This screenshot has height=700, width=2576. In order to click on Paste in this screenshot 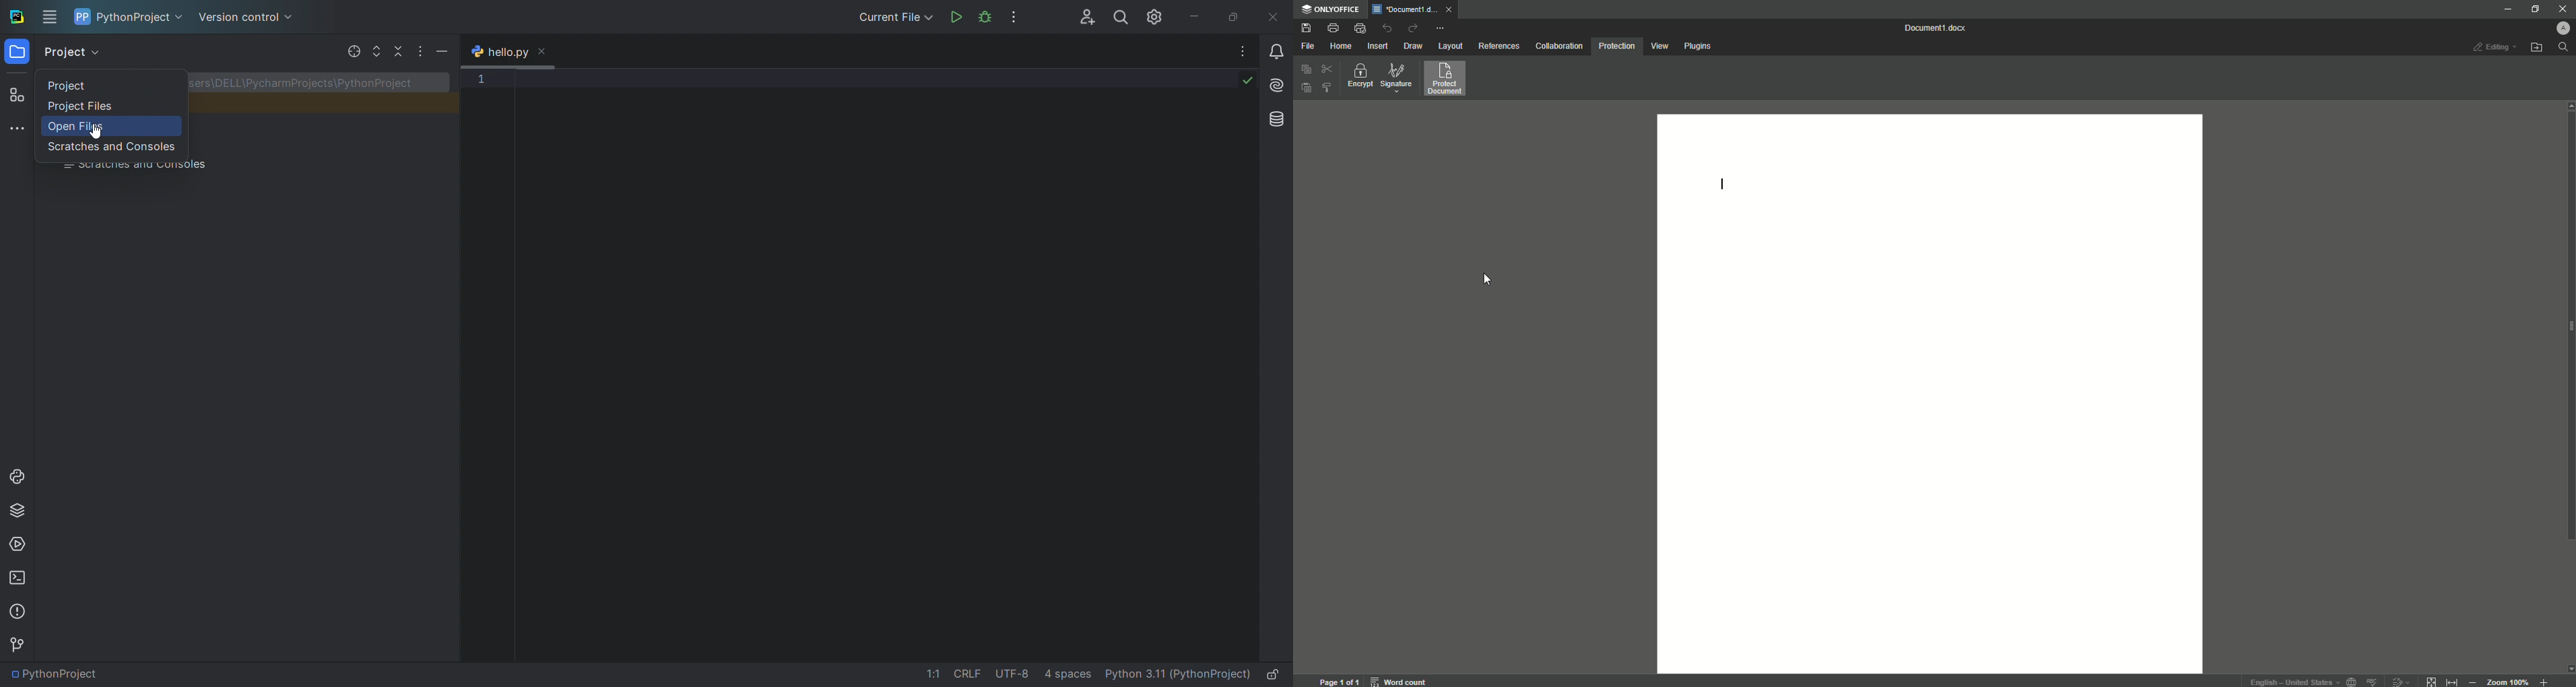, I will do `click(1304, 86)`.